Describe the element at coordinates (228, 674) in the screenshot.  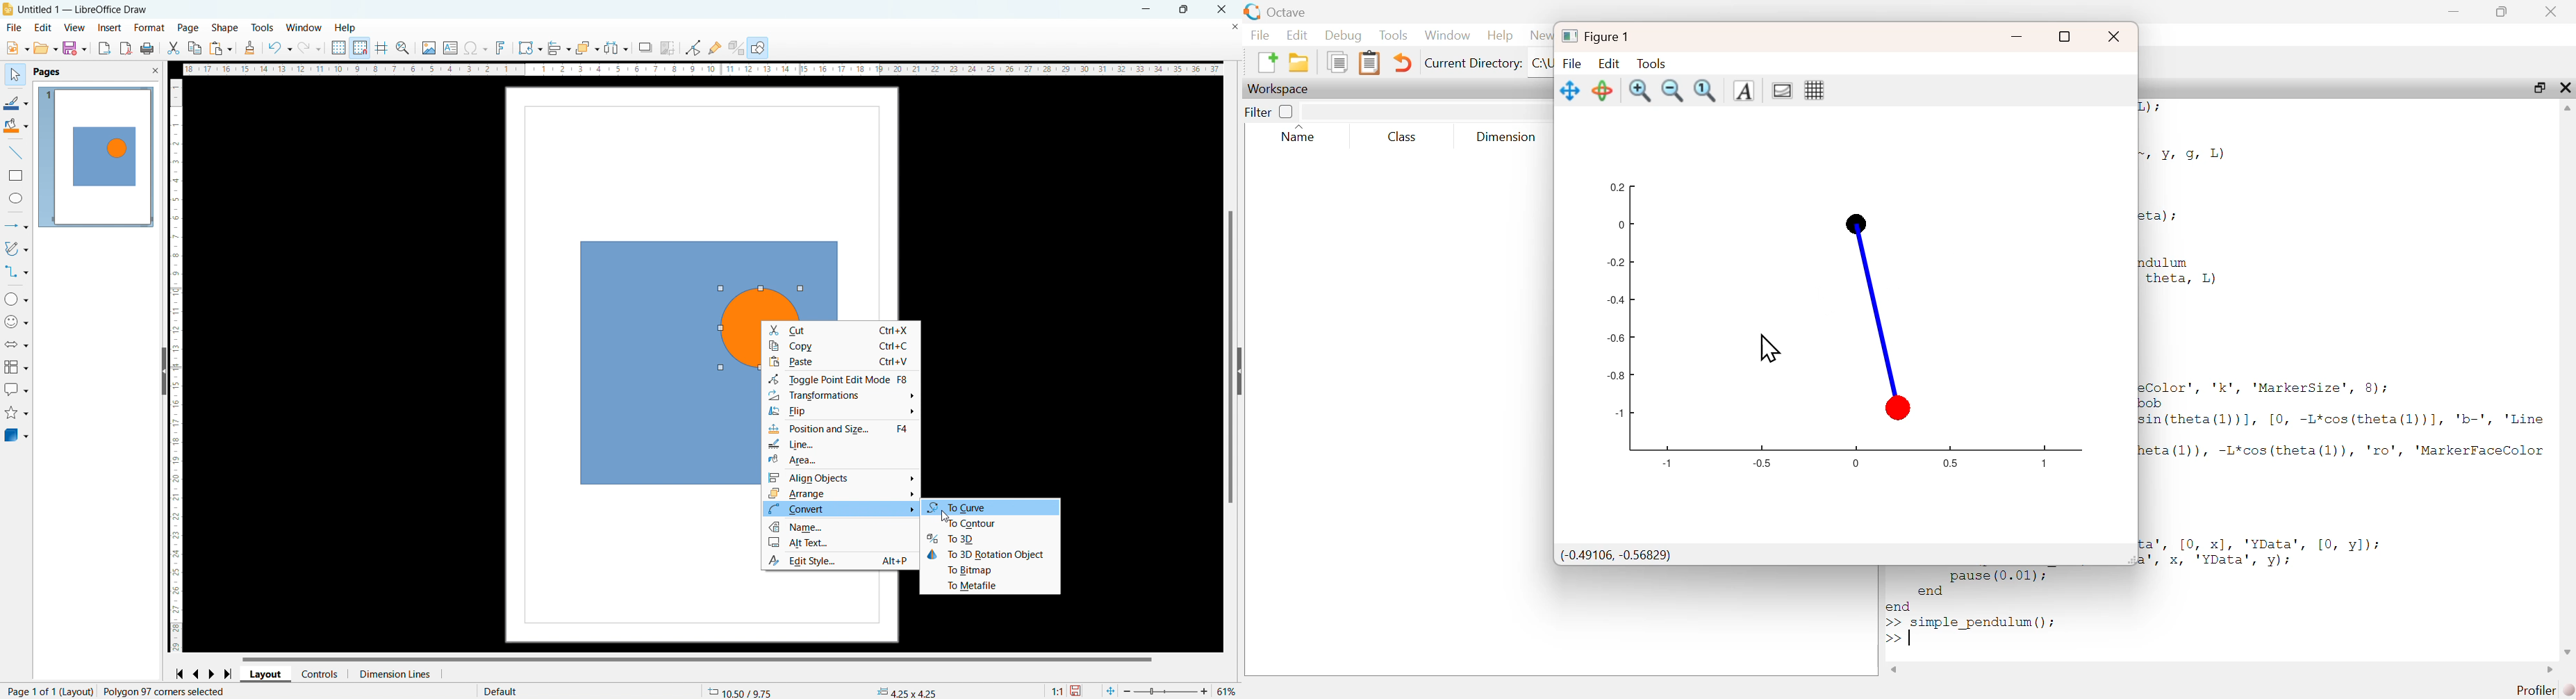
I see `go to last page` at that location.